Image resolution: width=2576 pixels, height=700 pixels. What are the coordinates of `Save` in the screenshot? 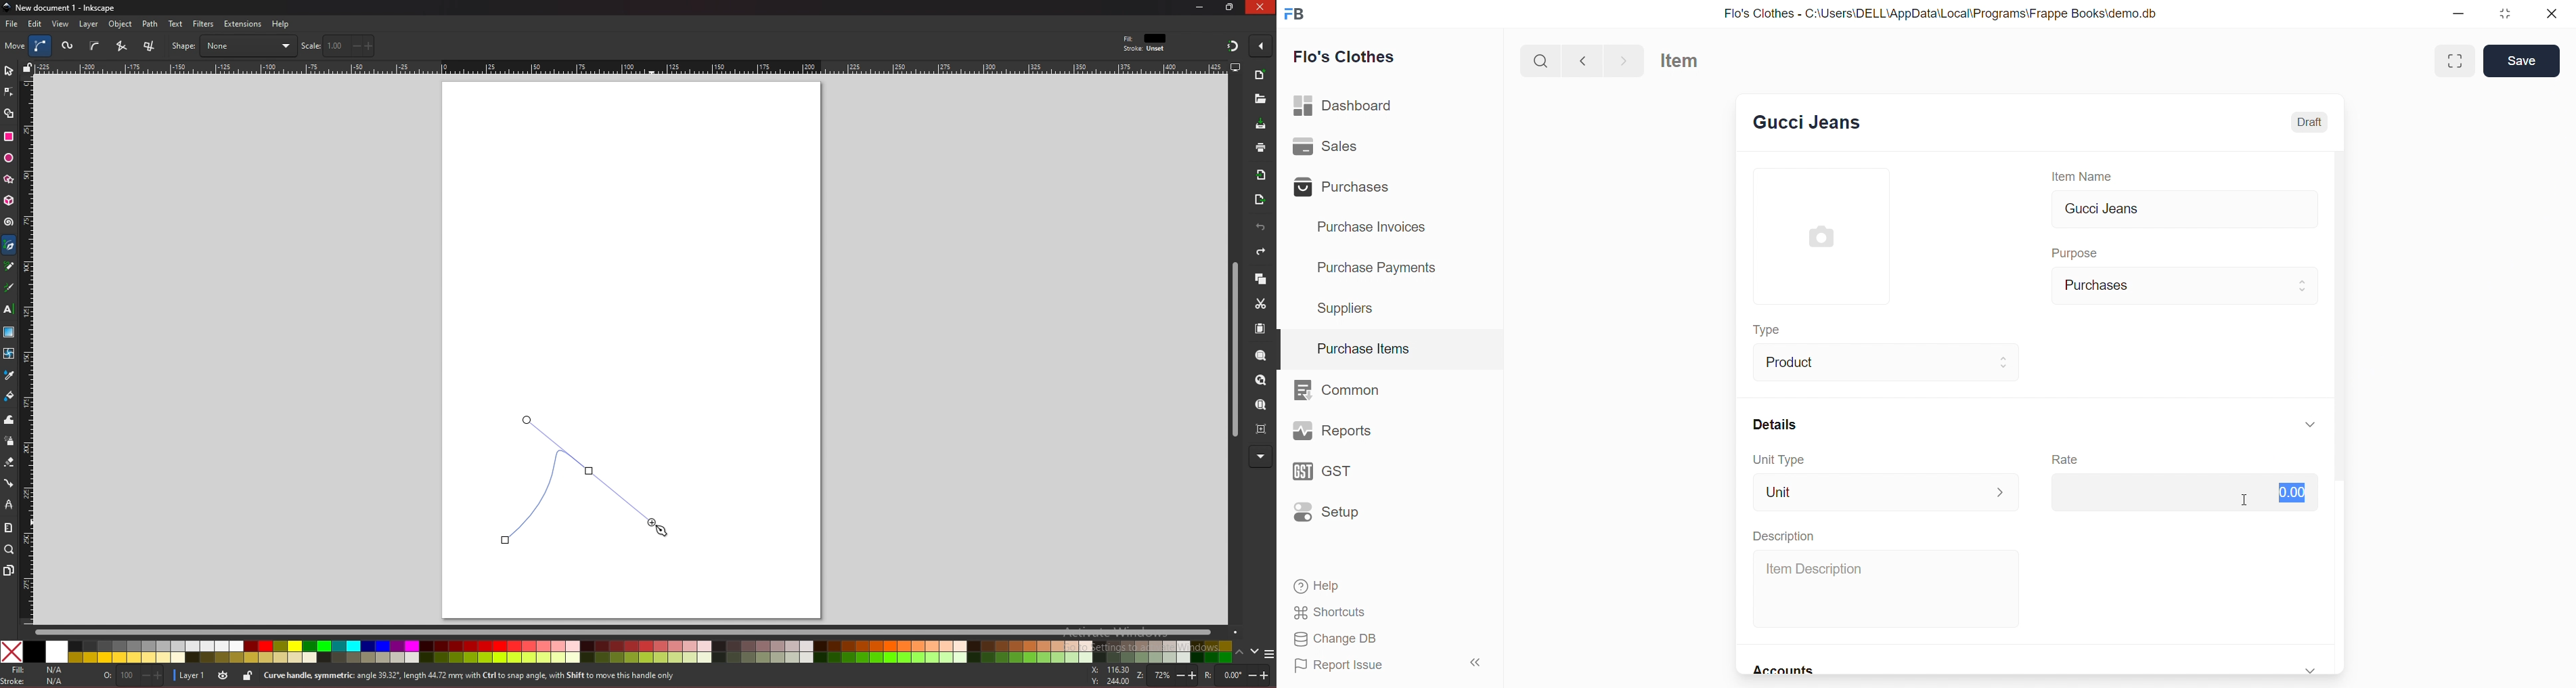 It's located at (2522, 61).